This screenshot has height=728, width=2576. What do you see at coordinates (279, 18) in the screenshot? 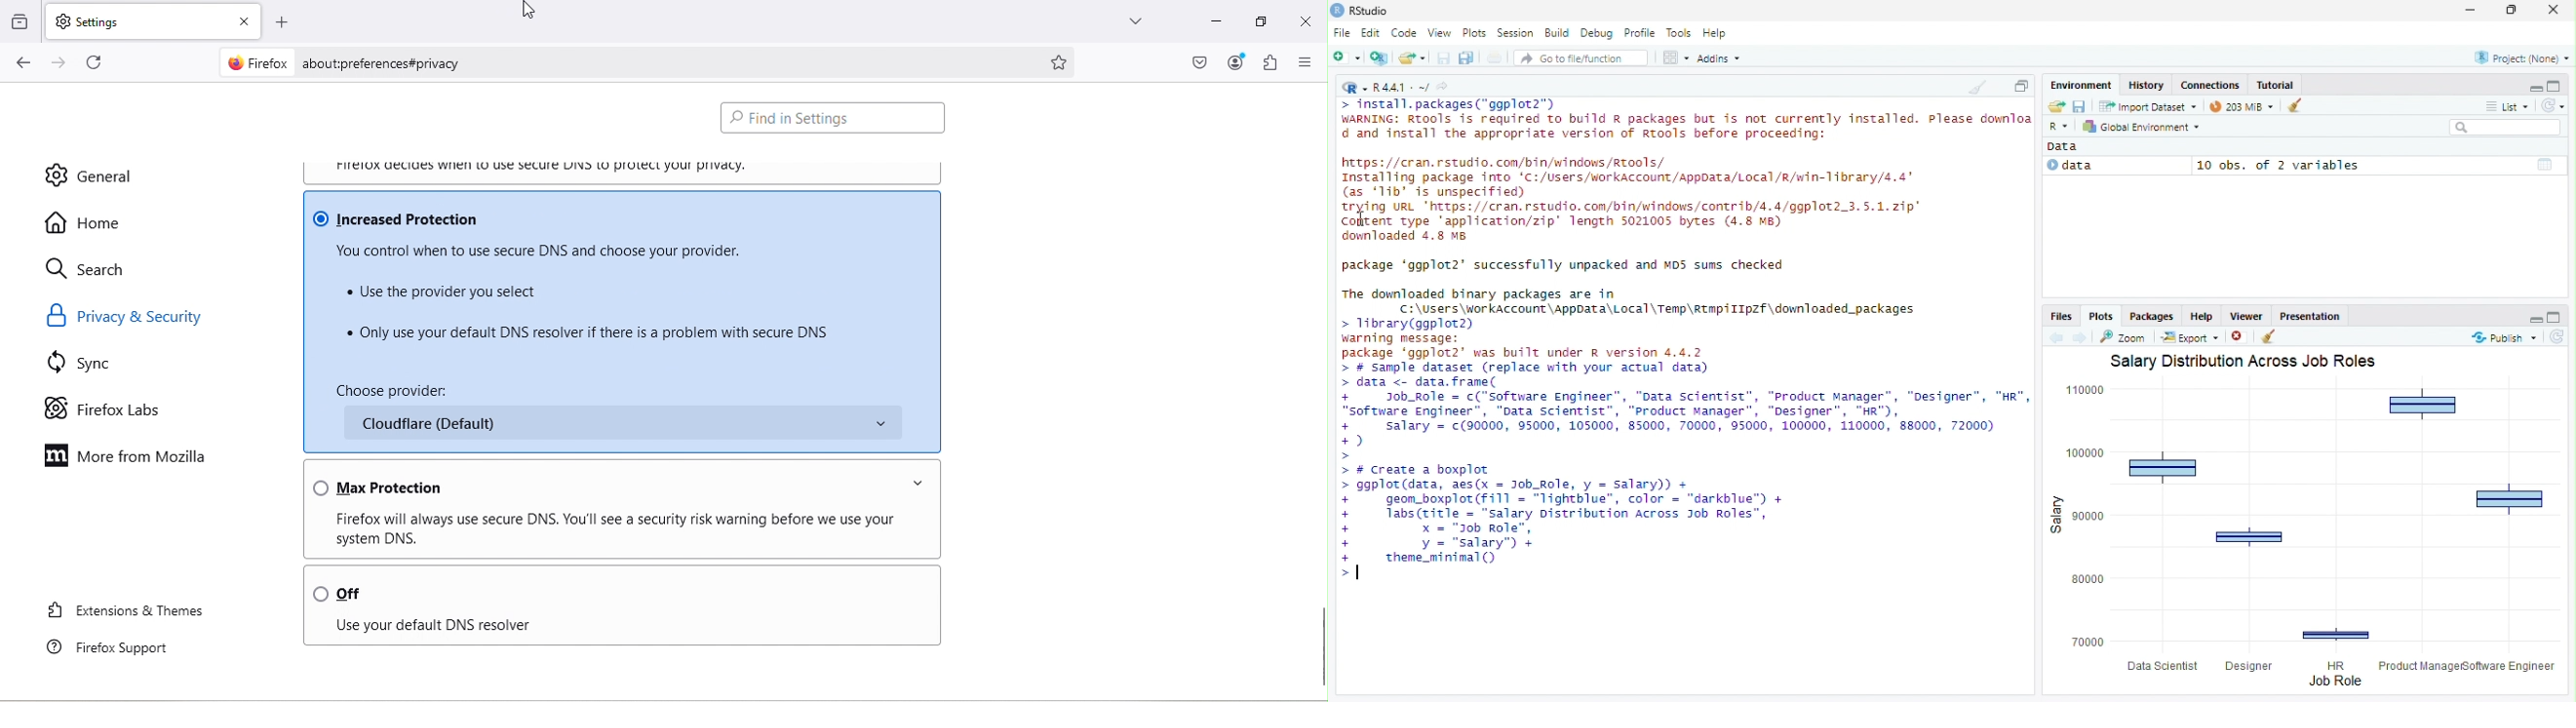
I see `Open a new tab` at bounding box center [279, 18].